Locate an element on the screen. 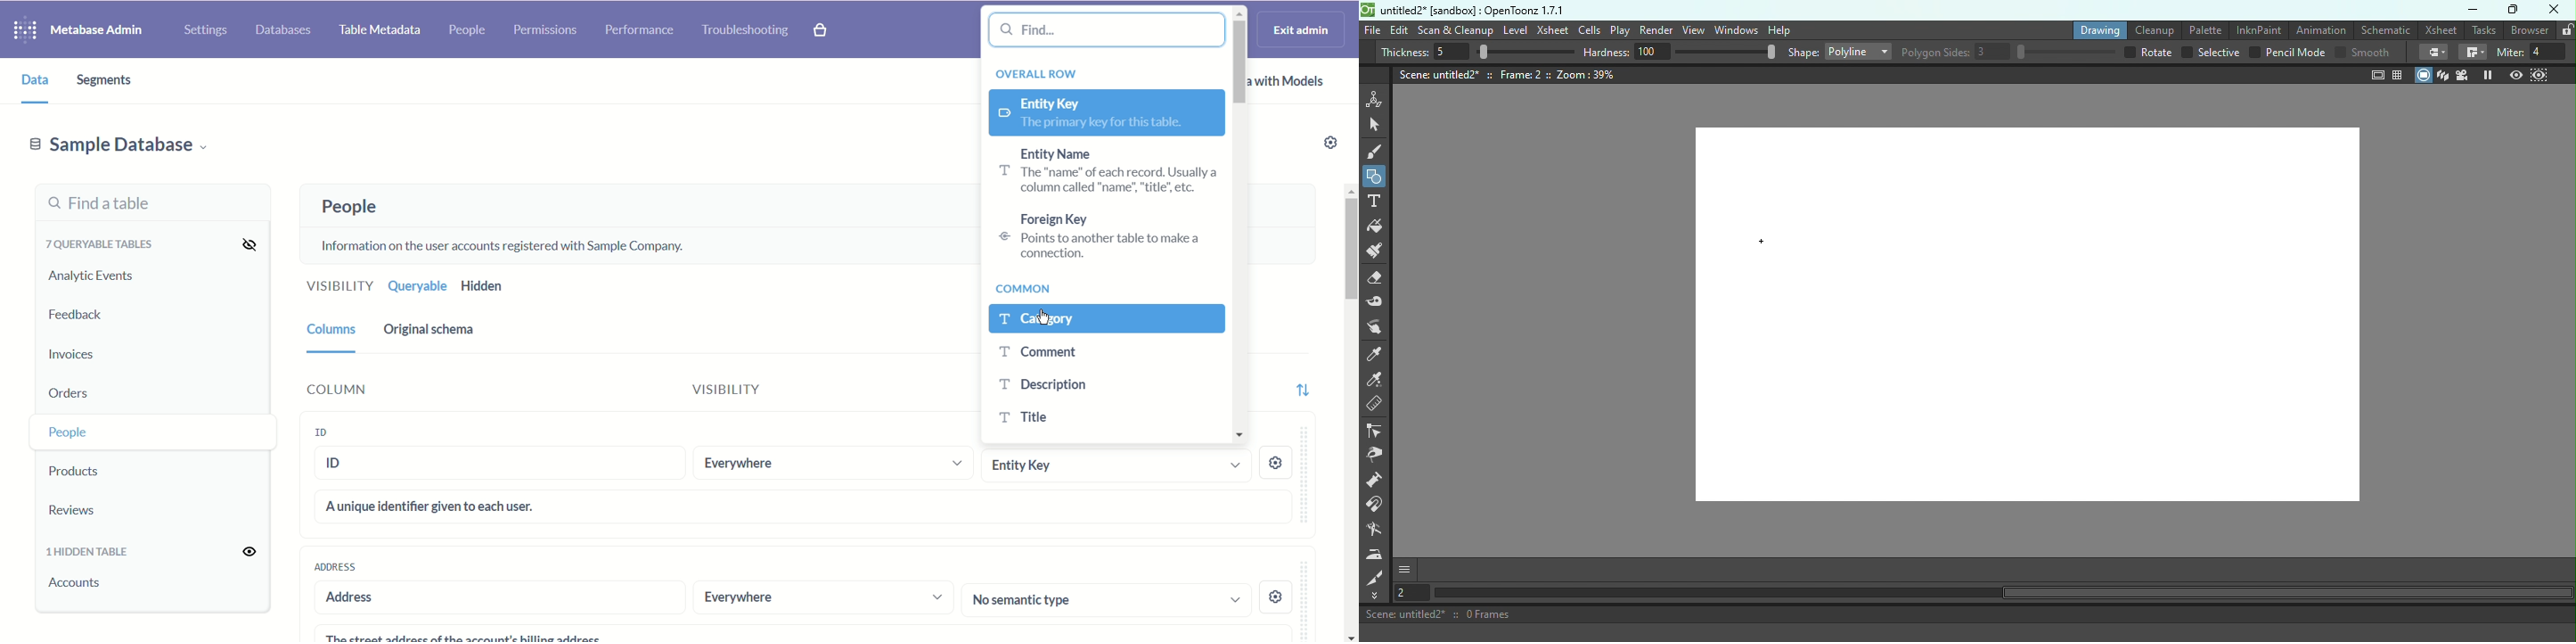 The width and height of the screenshot is (2576, 644). Rotate is located at coordinates (2148, 53).